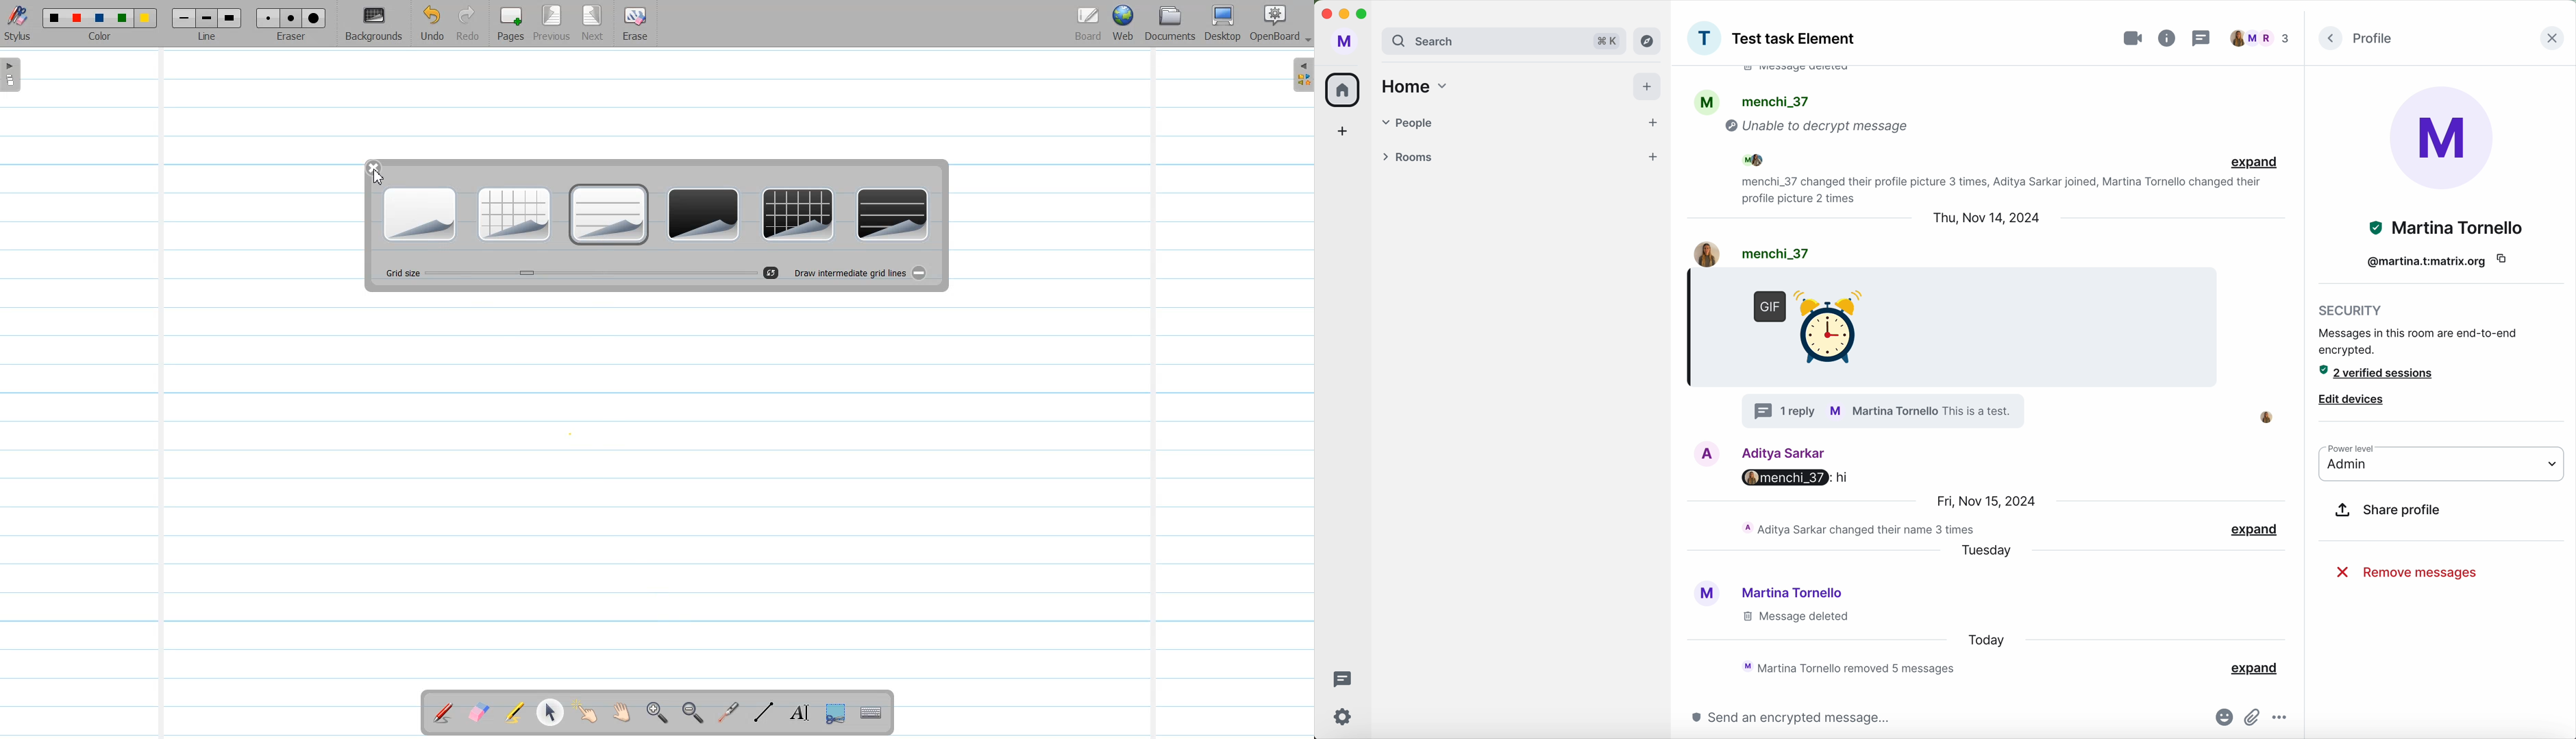  I want to click on menchi_37: hi, so click(1781, 478).